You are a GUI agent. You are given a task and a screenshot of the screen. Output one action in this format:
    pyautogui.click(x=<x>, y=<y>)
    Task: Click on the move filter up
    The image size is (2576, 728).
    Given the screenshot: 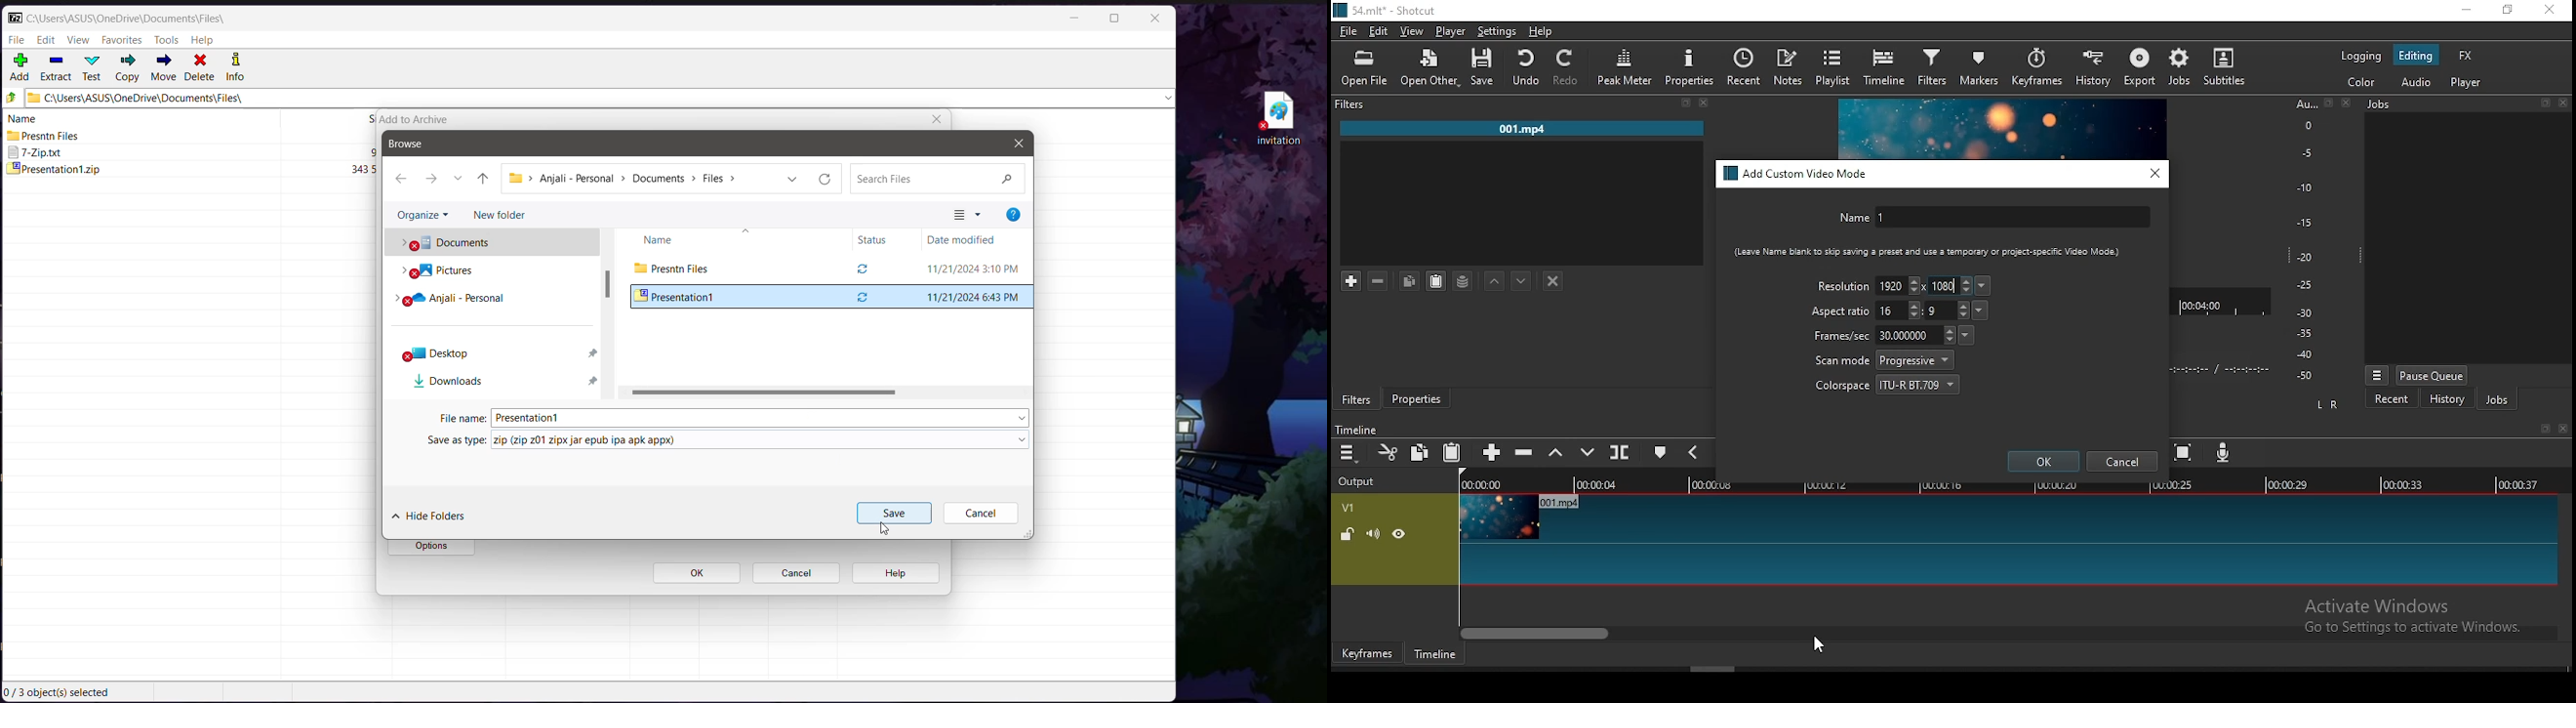 What is the action you would take?
    pyautogui.click(x=1495, y=279)
    